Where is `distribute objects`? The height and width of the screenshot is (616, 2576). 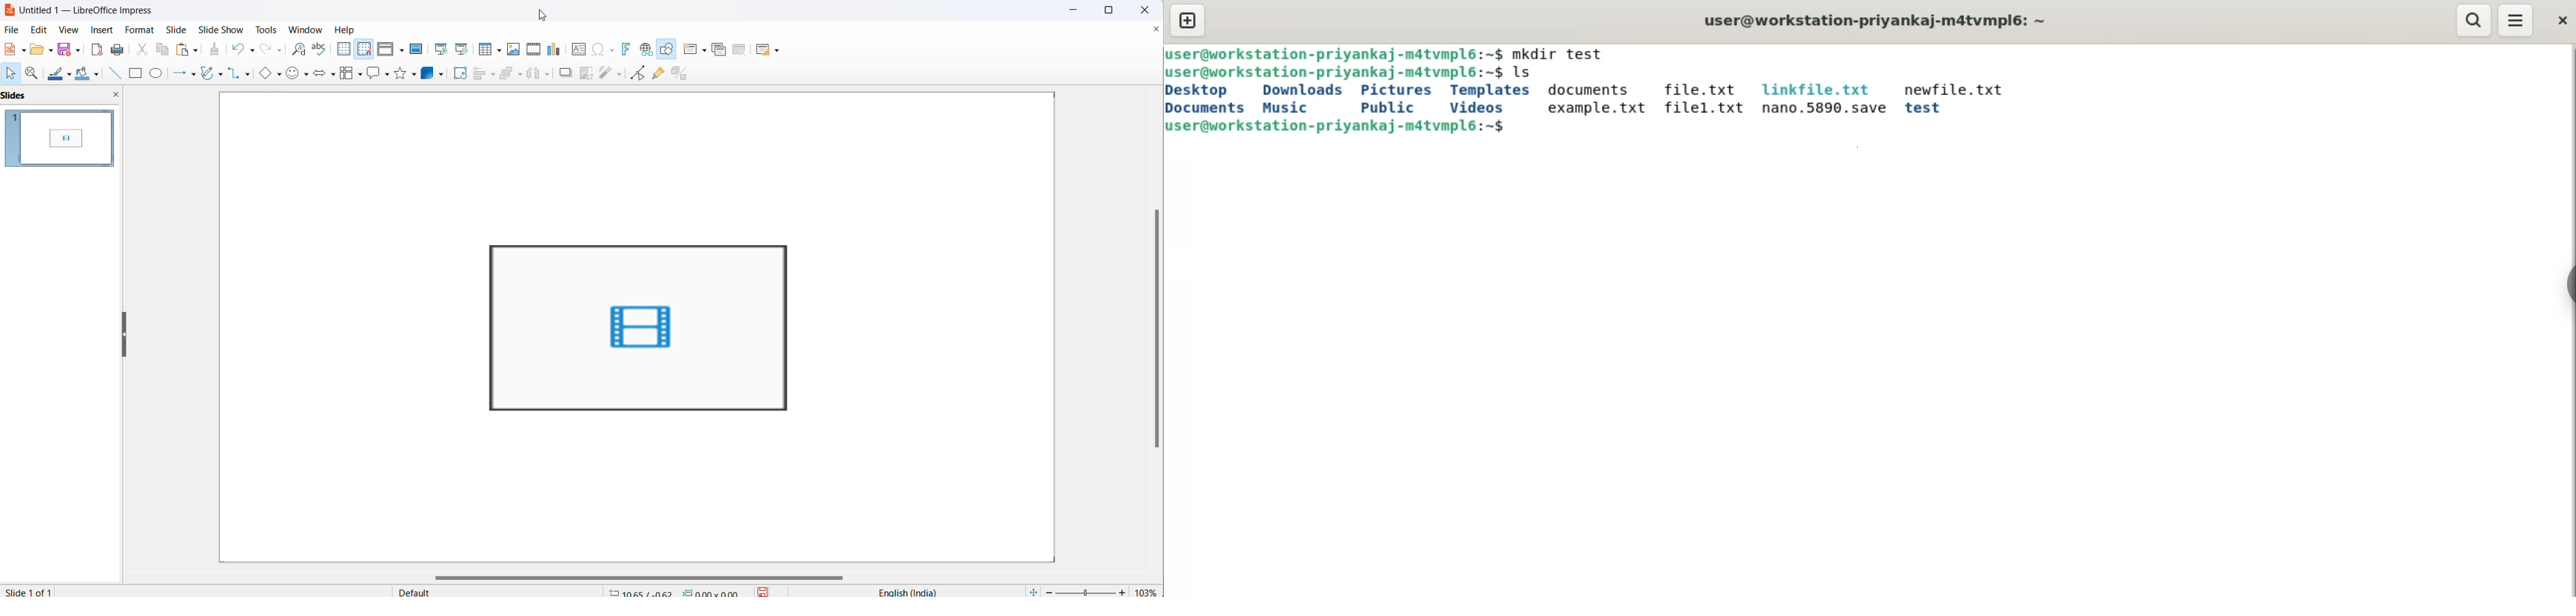
distribute objects is located at coordinates (612, 74).